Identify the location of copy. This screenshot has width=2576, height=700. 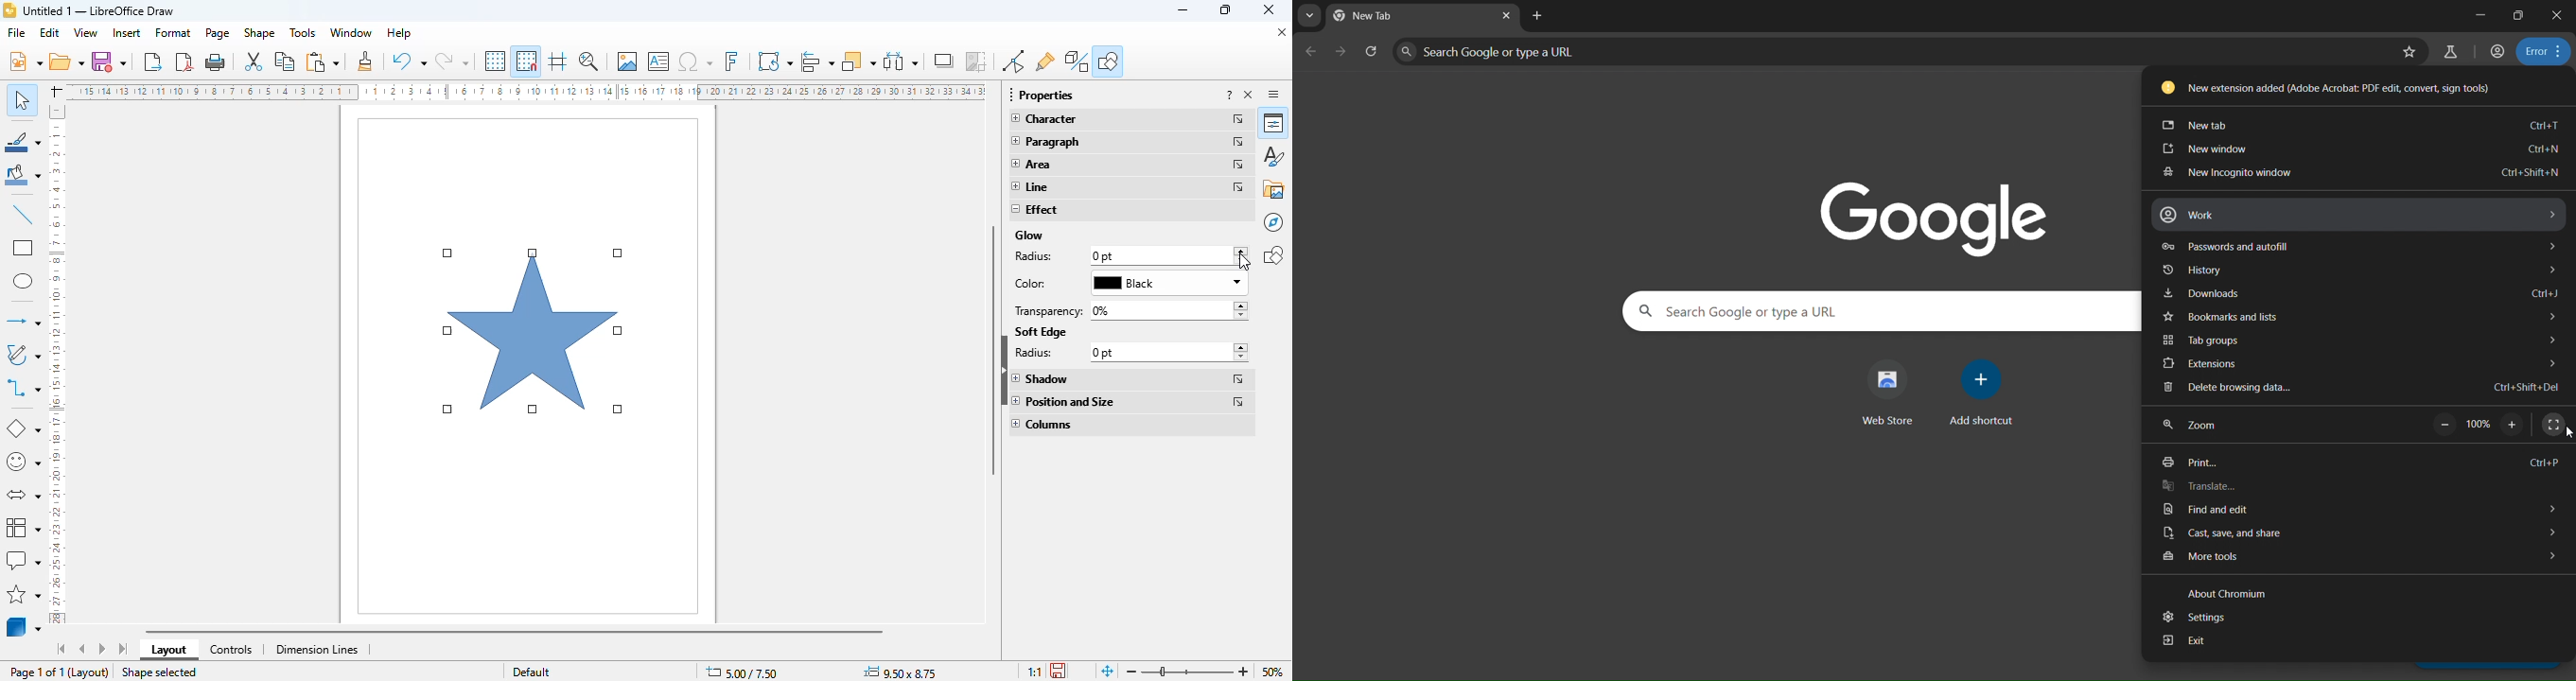
(286, 61).